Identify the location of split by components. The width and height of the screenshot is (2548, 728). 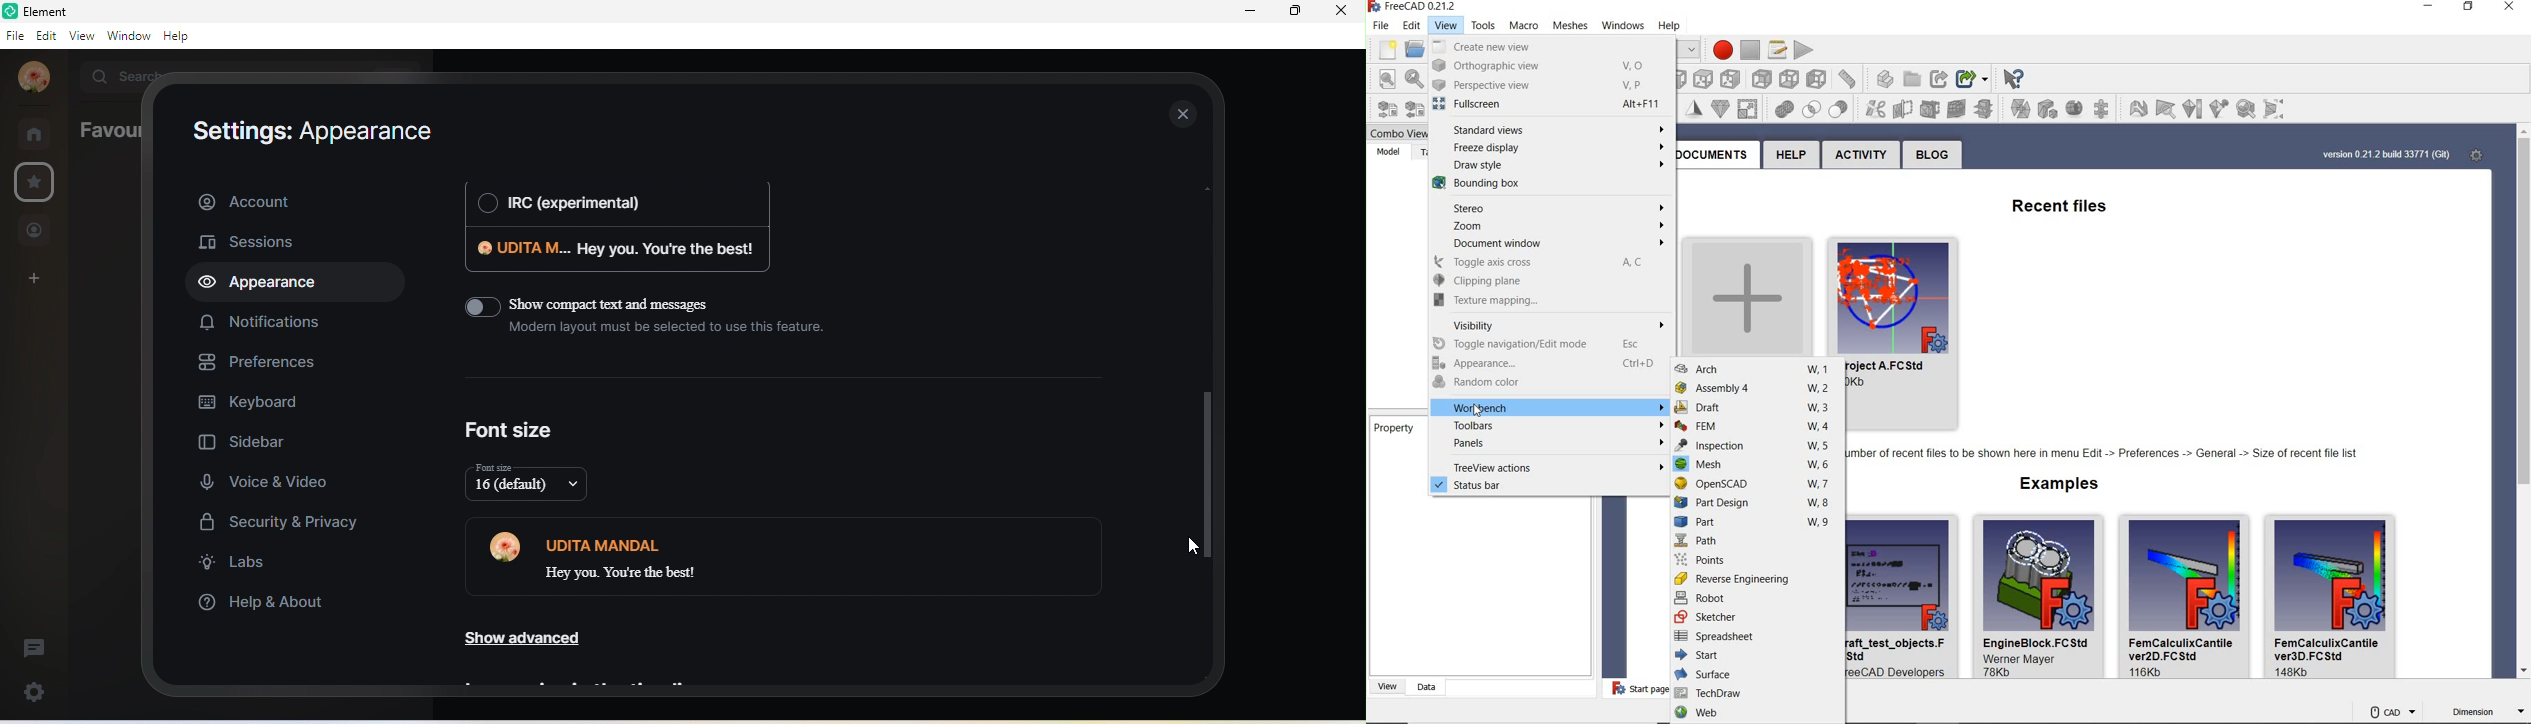
(2021, 108).